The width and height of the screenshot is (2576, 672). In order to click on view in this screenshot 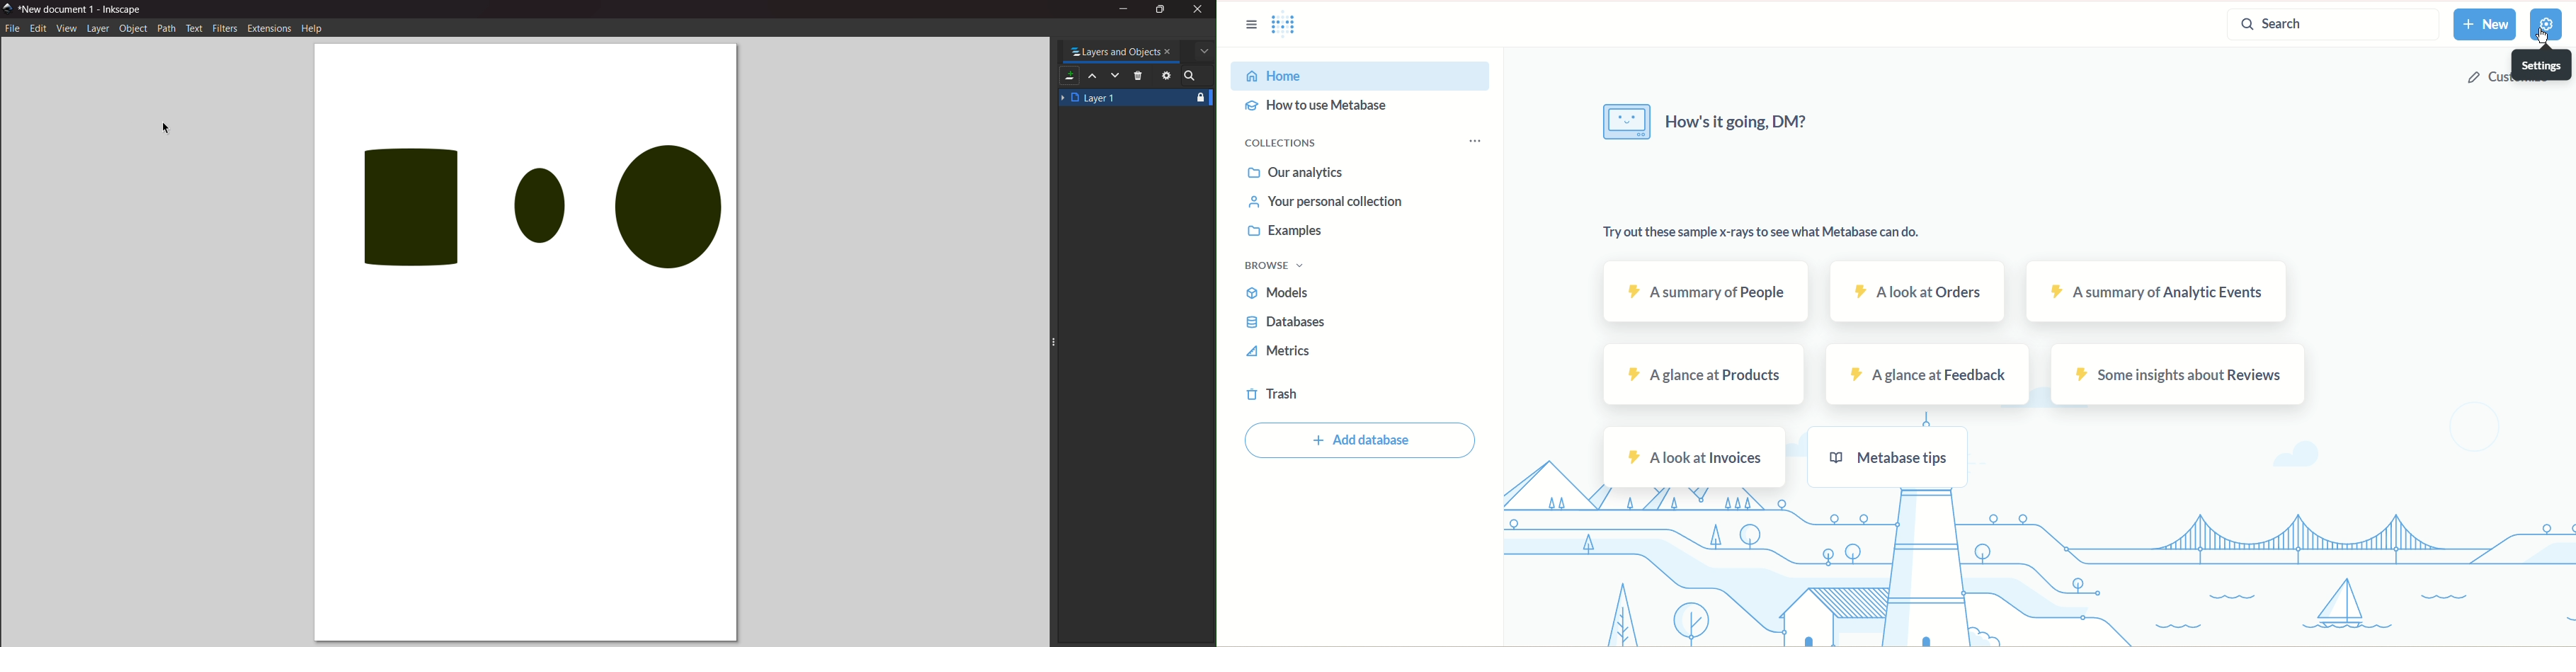, I will do `click(66, 30)`.